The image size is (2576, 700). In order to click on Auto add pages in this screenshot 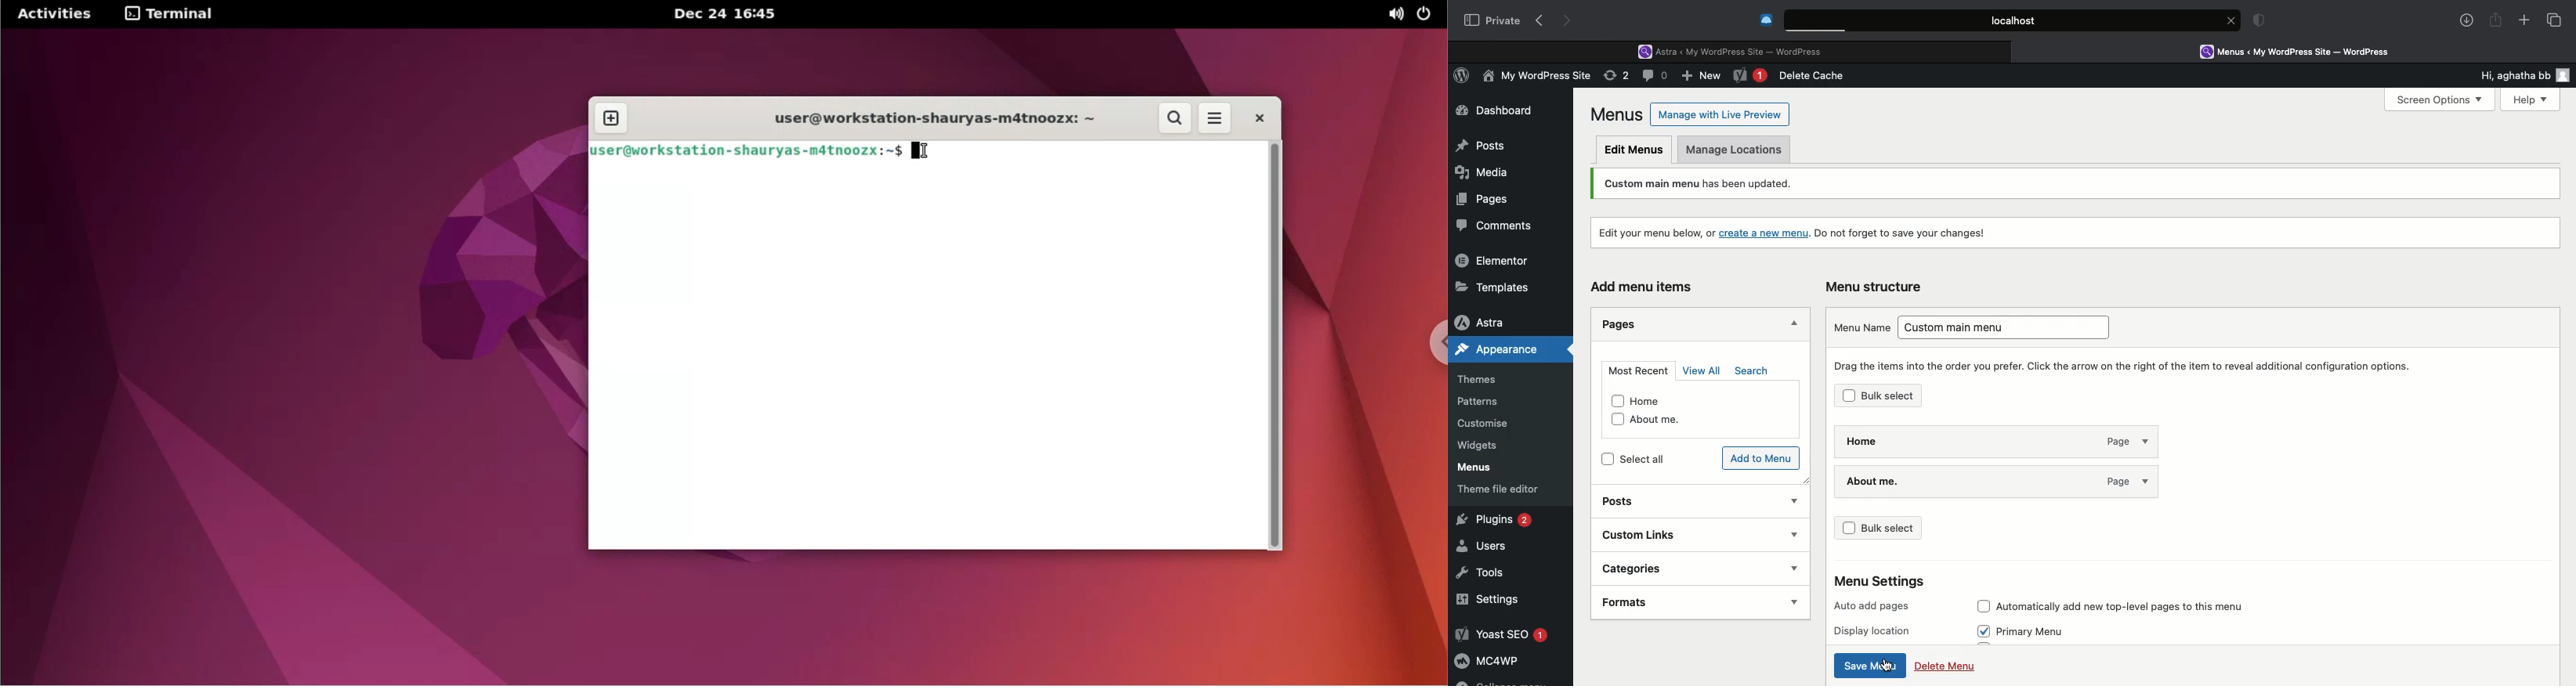, I will do `click(1876, 607)`.